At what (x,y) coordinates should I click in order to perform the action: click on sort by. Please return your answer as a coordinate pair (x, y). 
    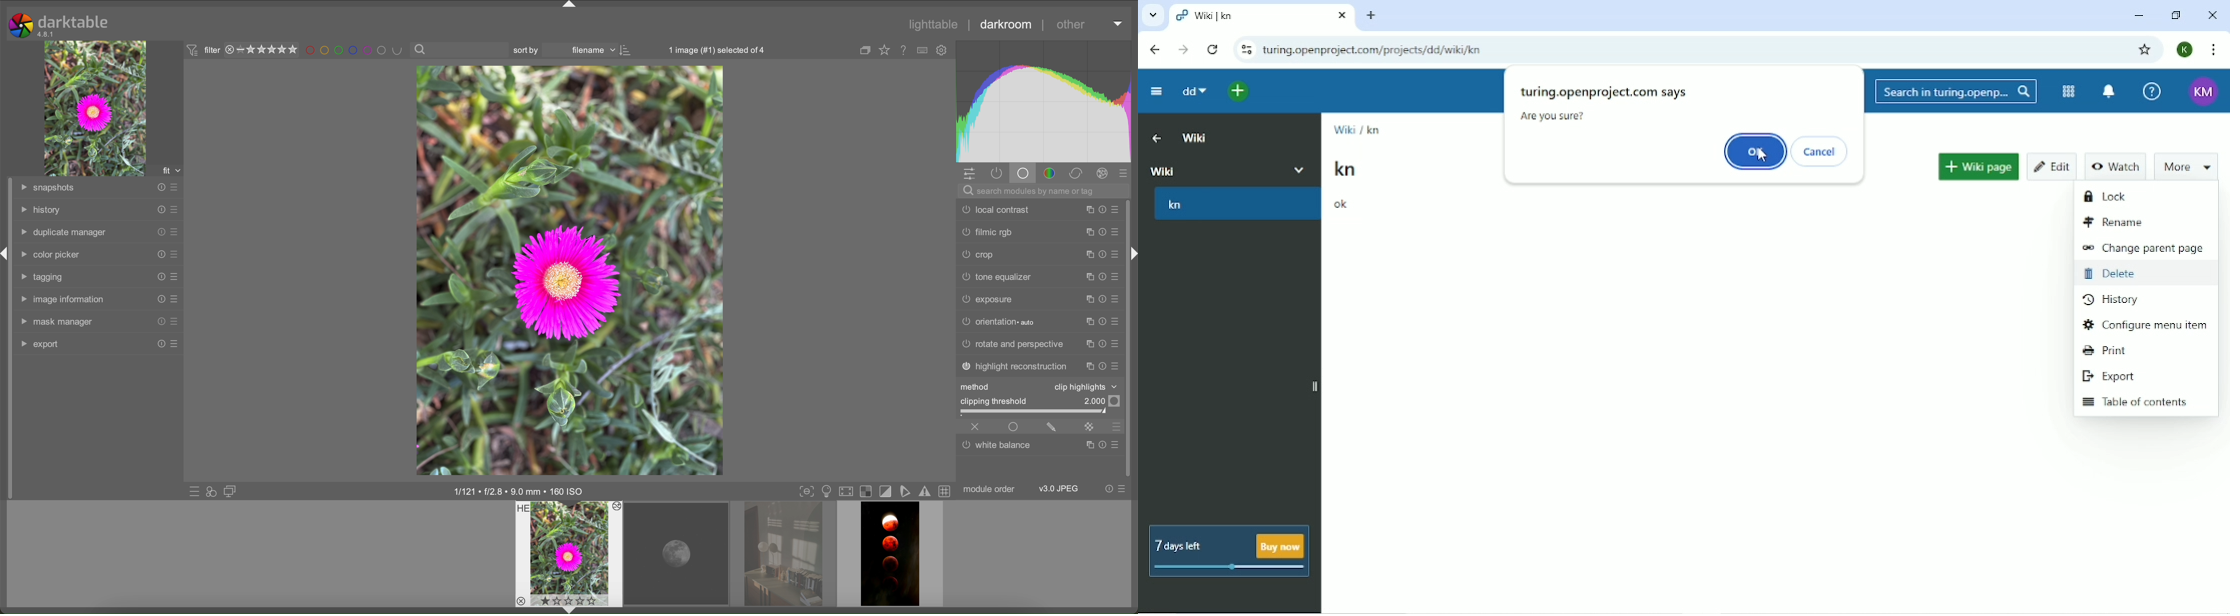
    Looking at the image, I should click on (530, 50).